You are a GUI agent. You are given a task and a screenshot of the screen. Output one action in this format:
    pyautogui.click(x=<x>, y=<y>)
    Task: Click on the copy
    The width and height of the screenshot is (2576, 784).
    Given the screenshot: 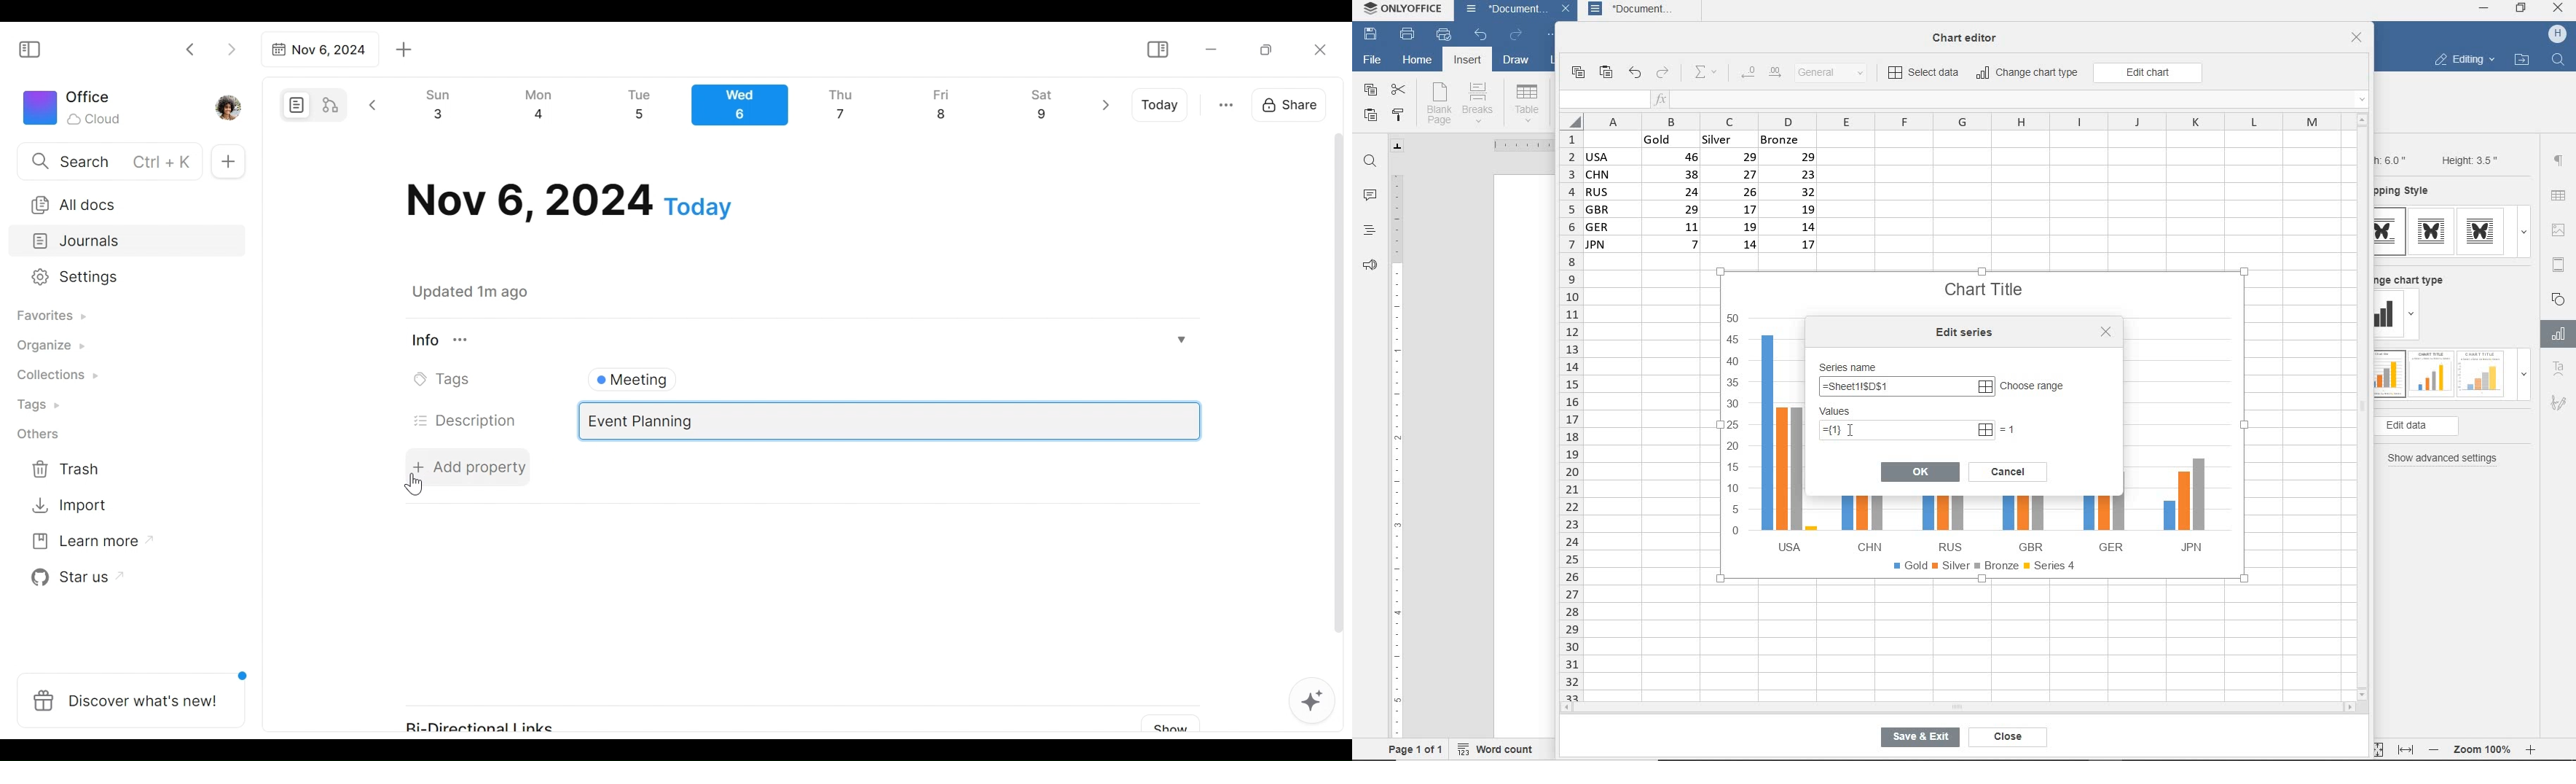 What is the action you would take?
    pyautogui.click(x=1370, y=90)
    